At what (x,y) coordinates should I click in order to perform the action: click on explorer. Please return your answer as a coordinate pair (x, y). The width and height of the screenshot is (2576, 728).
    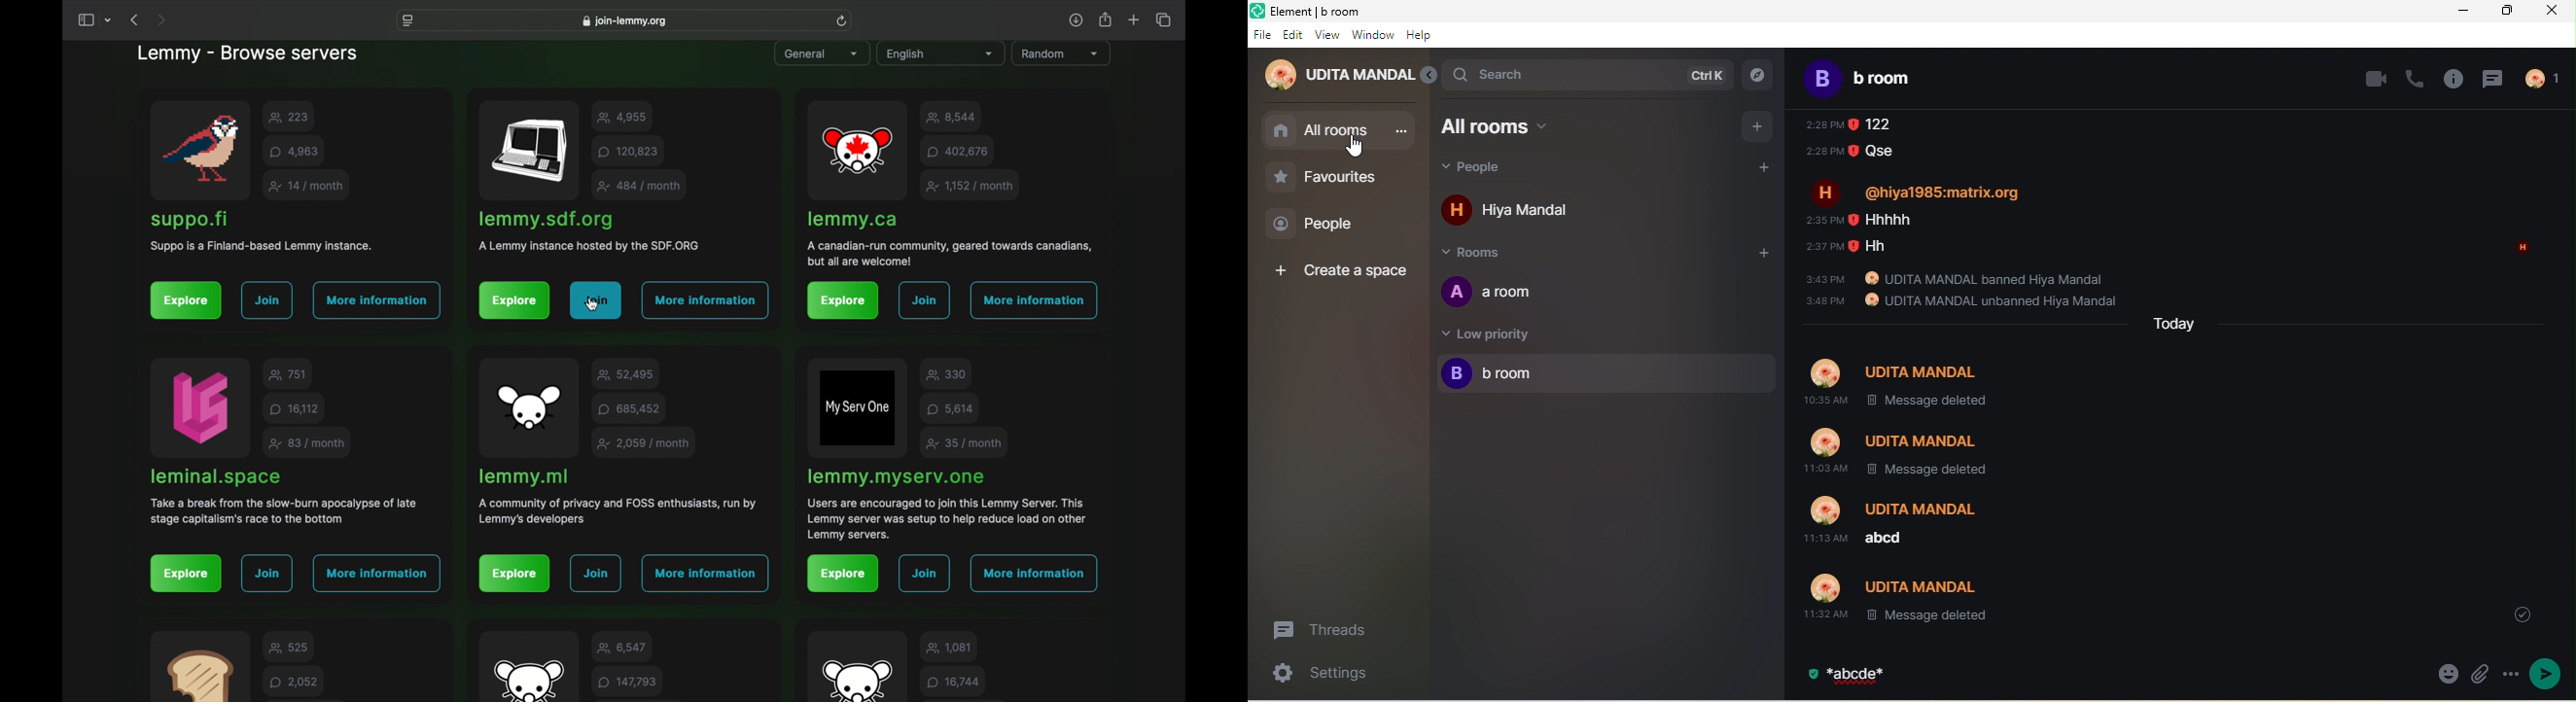
    Looking at the image, I should click on (1759, 77).